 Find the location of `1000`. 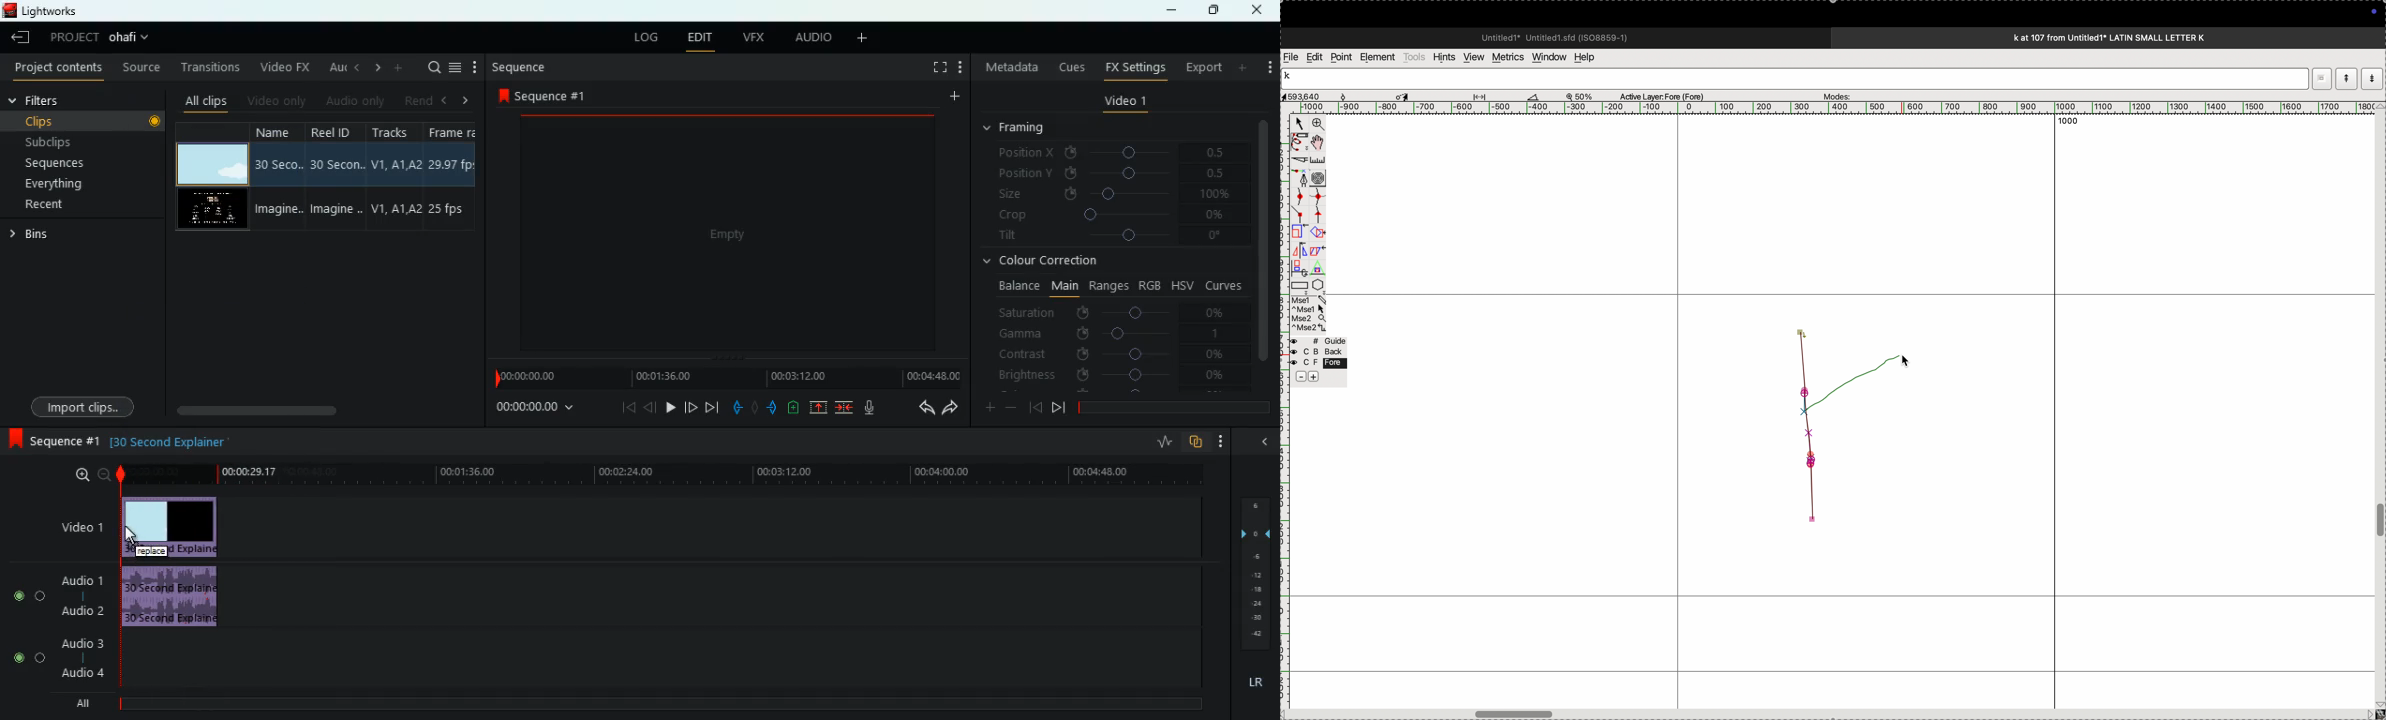

1000 is located at coordinates (2070, 124).